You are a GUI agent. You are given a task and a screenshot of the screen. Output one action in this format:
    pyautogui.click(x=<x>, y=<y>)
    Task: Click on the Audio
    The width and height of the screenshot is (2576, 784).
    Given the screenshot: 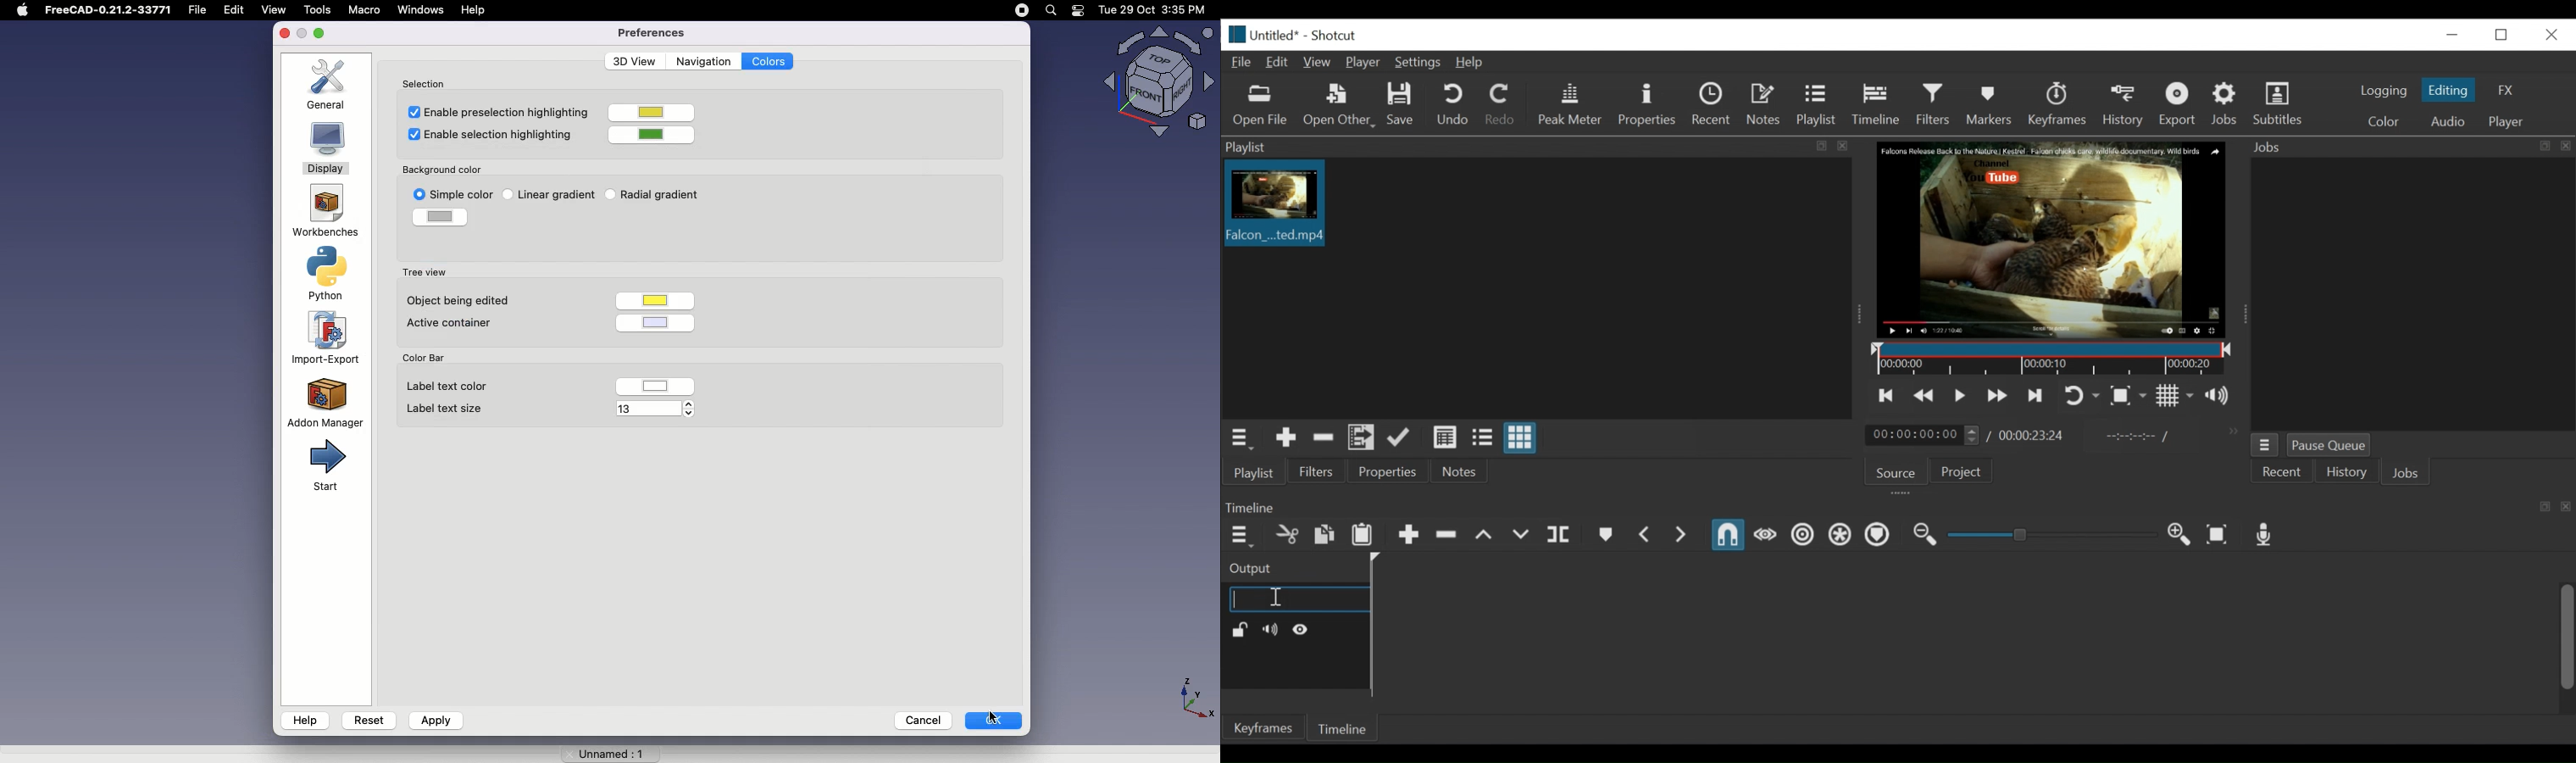 What is the action you would take?
    pyautogui.click(x=2446, y=120)
    